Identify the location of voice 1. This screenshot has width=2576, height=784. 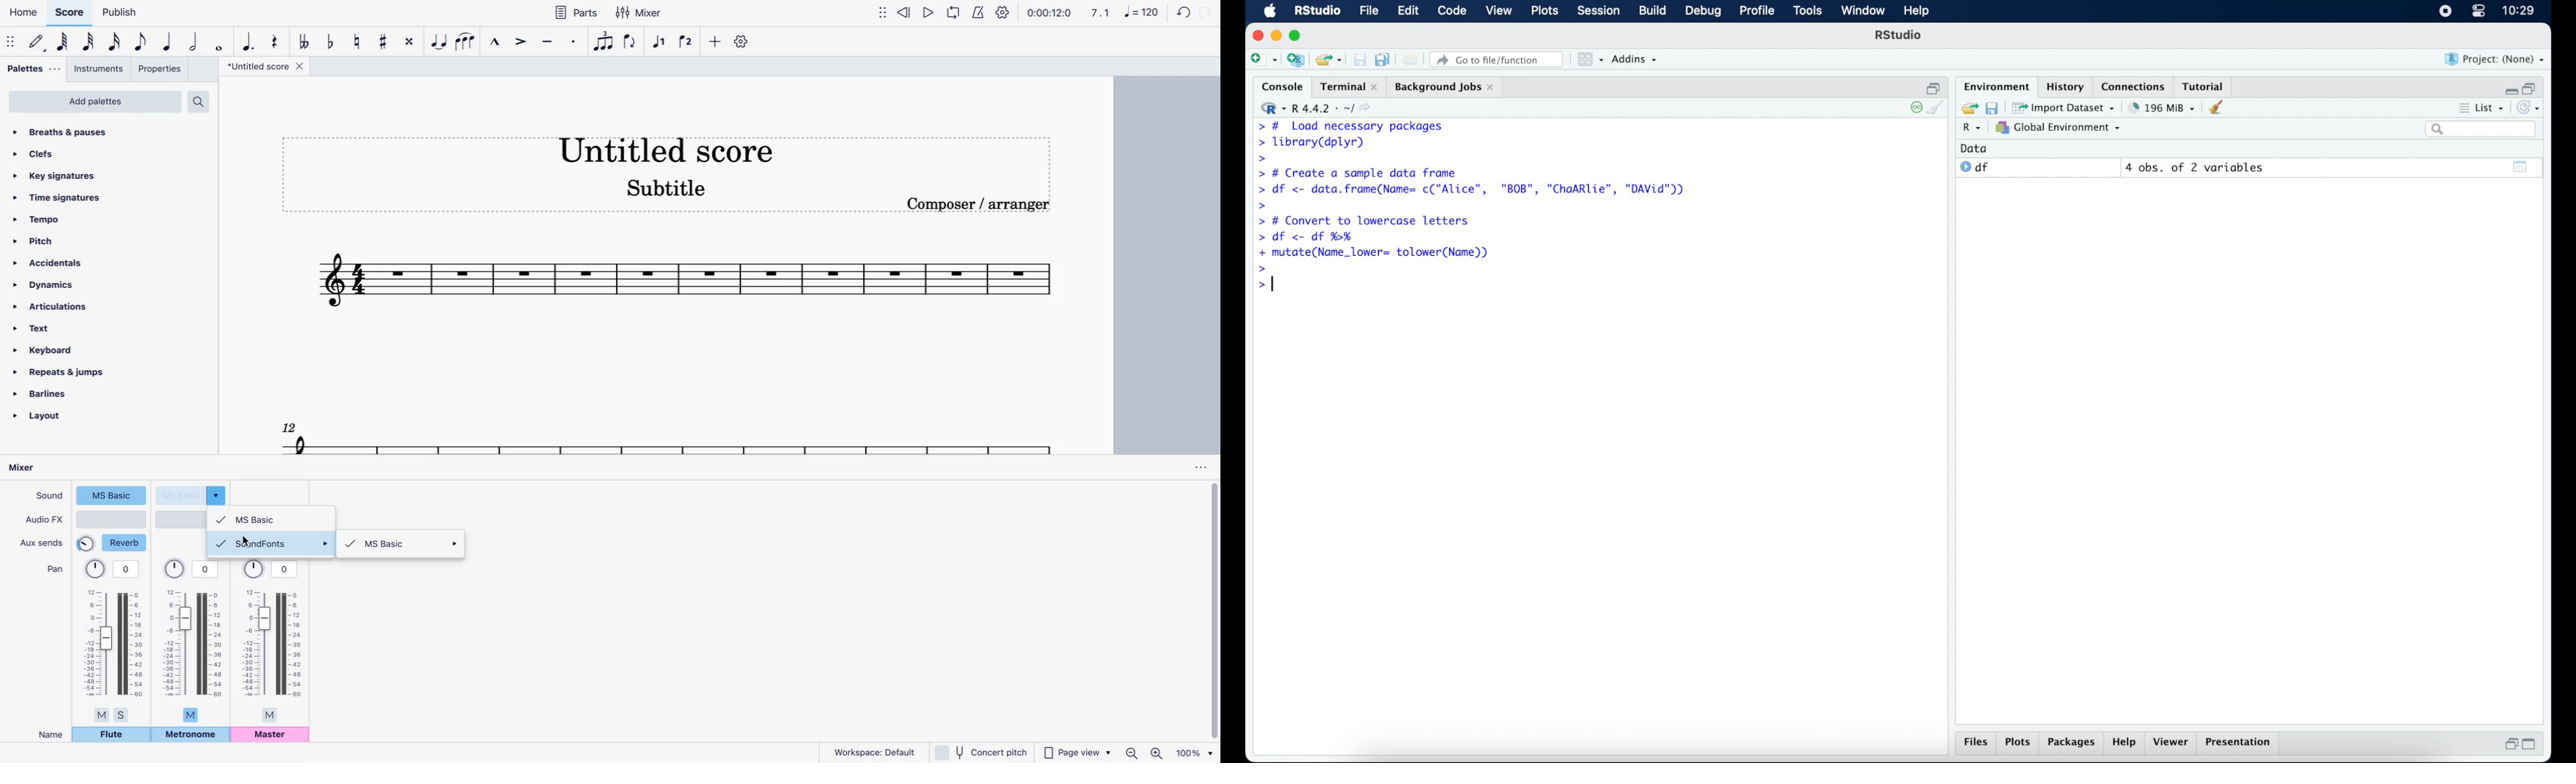
(660, 42).